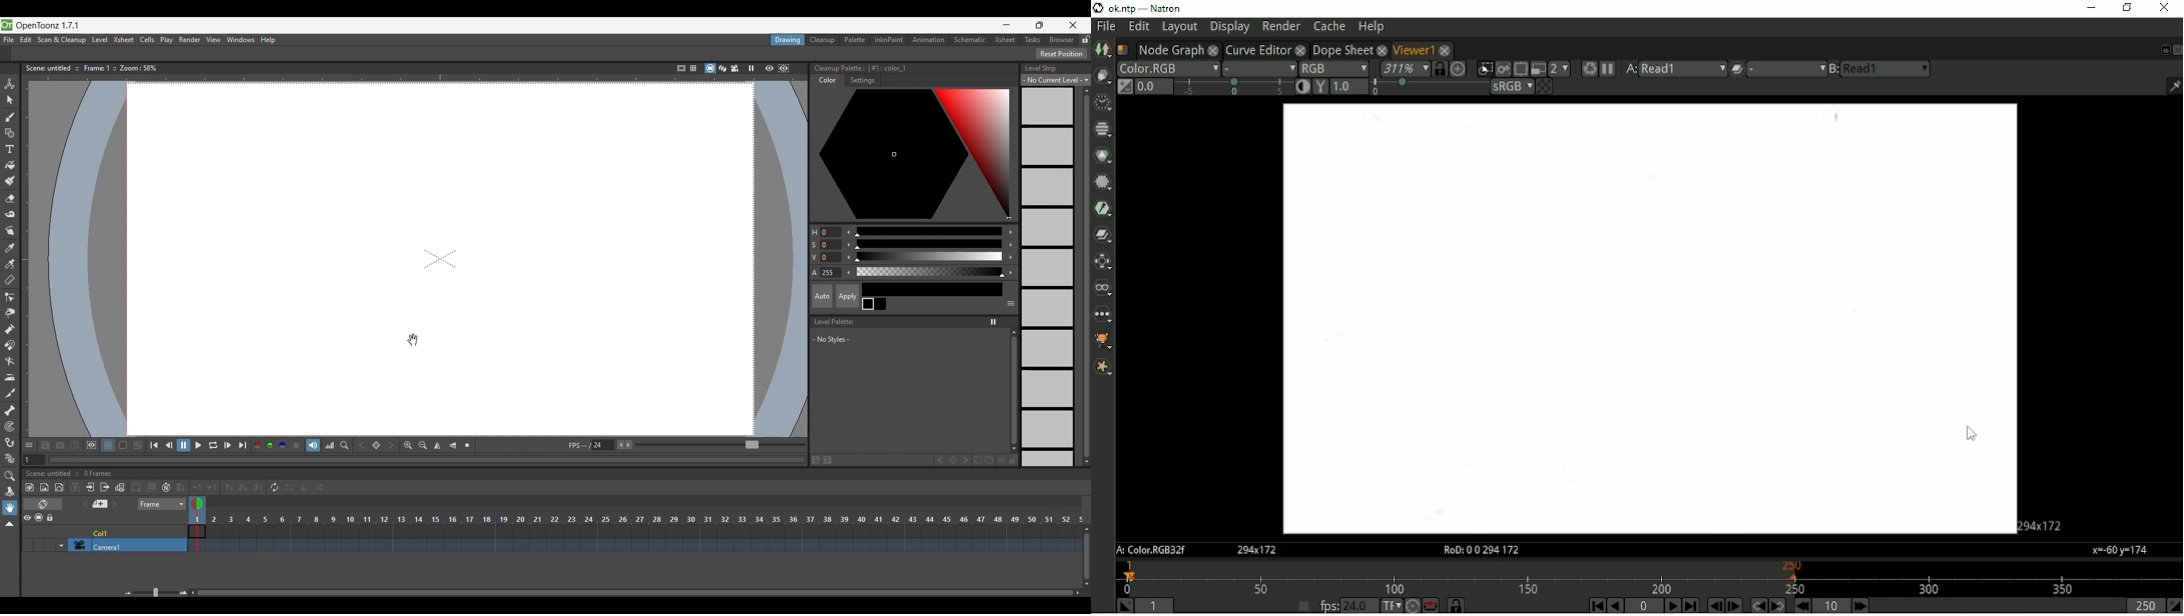  I want to click on Preview, so click(770, 68).